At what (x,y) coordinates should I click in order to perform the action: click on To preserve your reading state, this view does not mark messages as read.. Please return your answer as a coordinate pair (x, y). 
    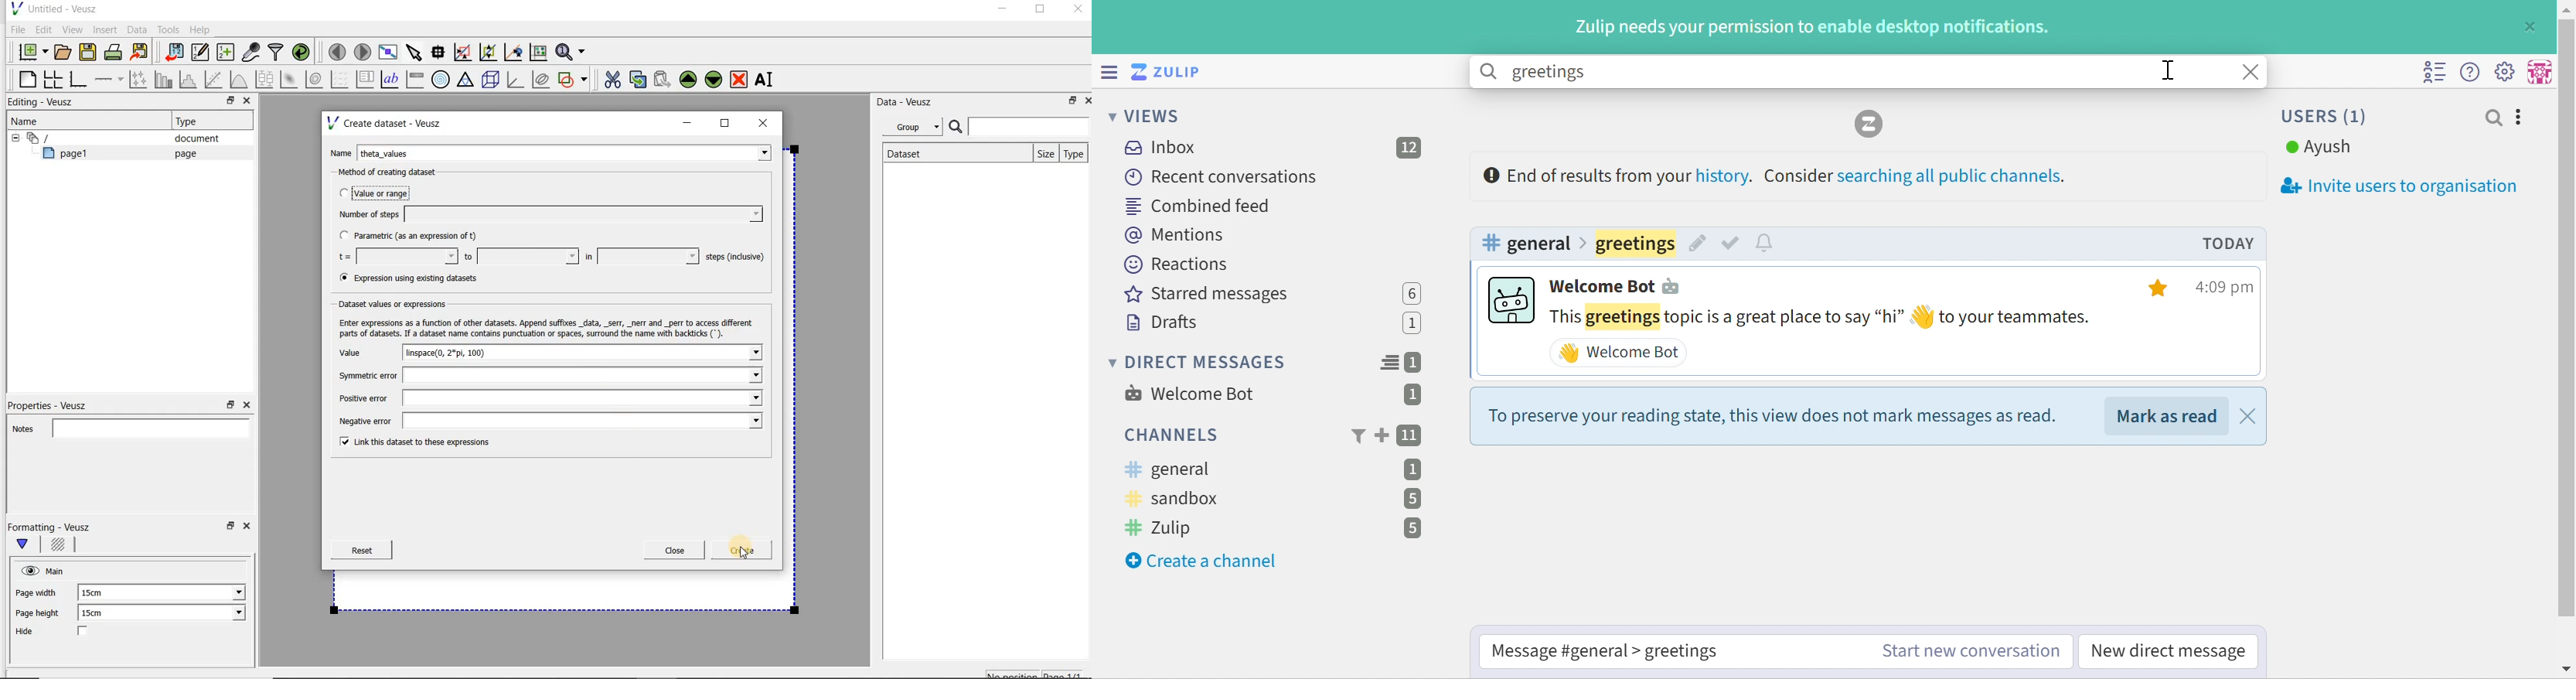
    Looking at the image, I should click on (1771, 416).